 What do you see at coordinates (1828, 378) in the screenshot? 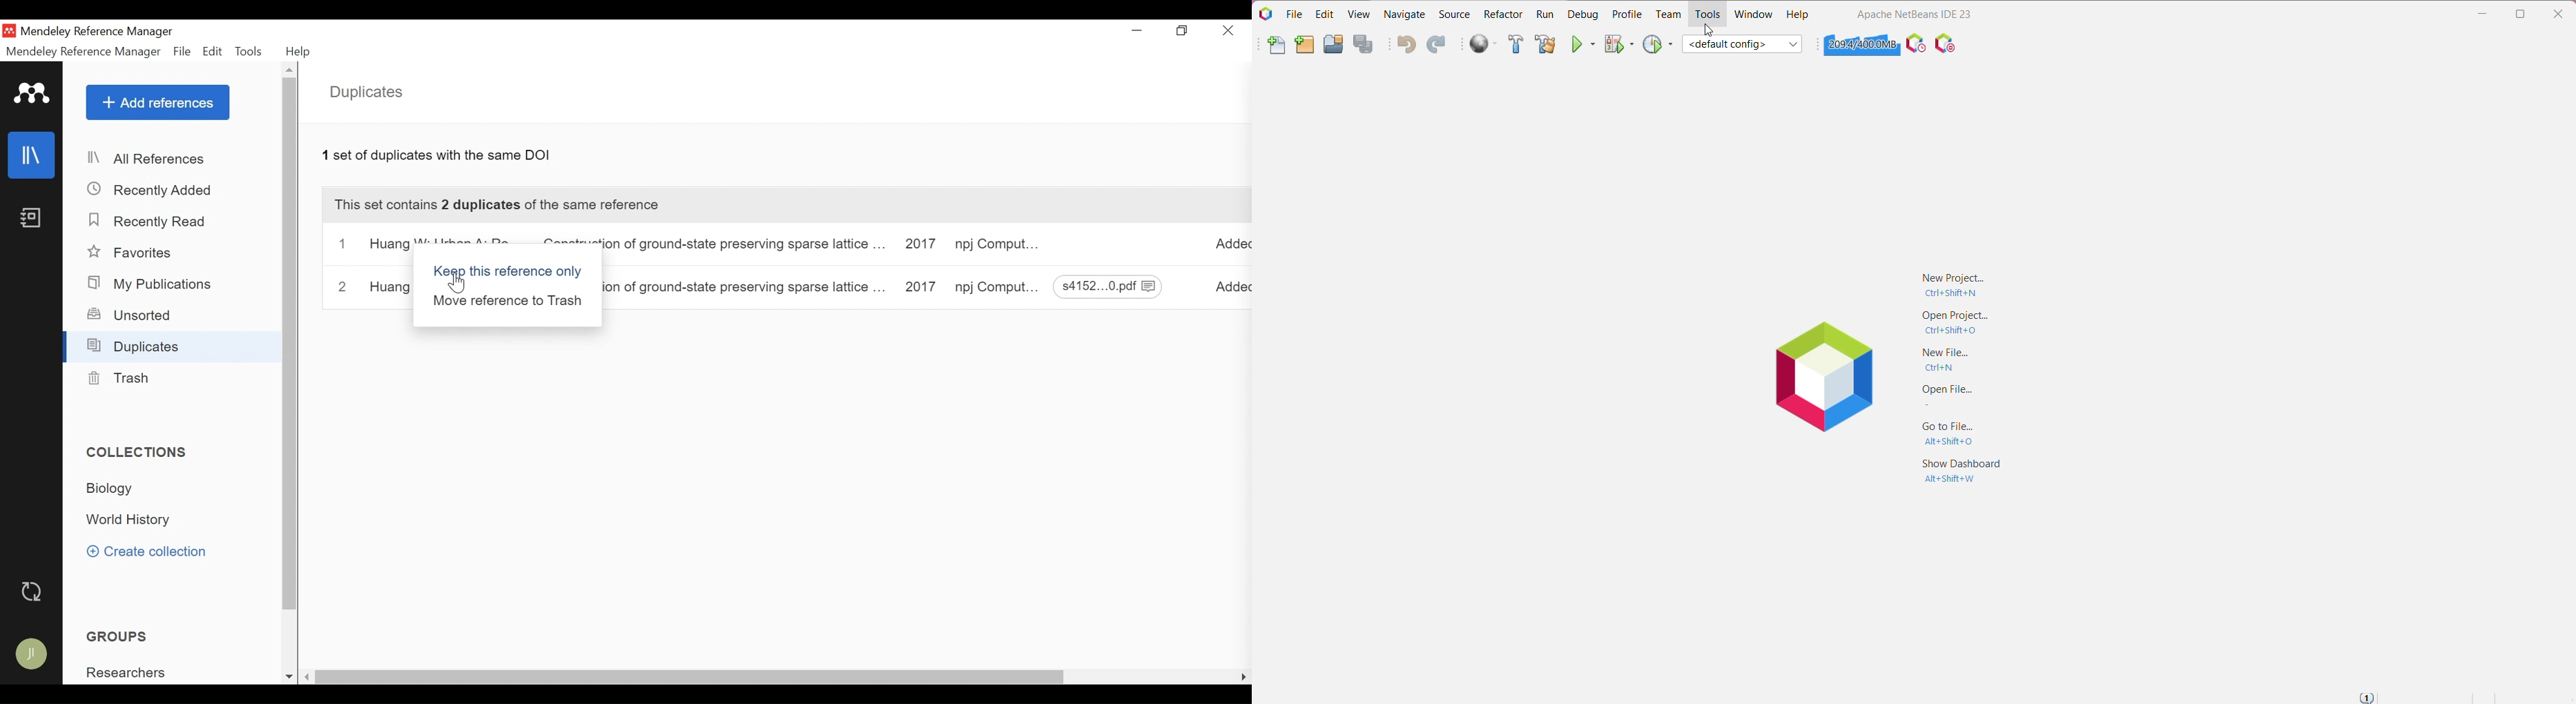
I see `Application Logo` at bounding box center [1828, 378].